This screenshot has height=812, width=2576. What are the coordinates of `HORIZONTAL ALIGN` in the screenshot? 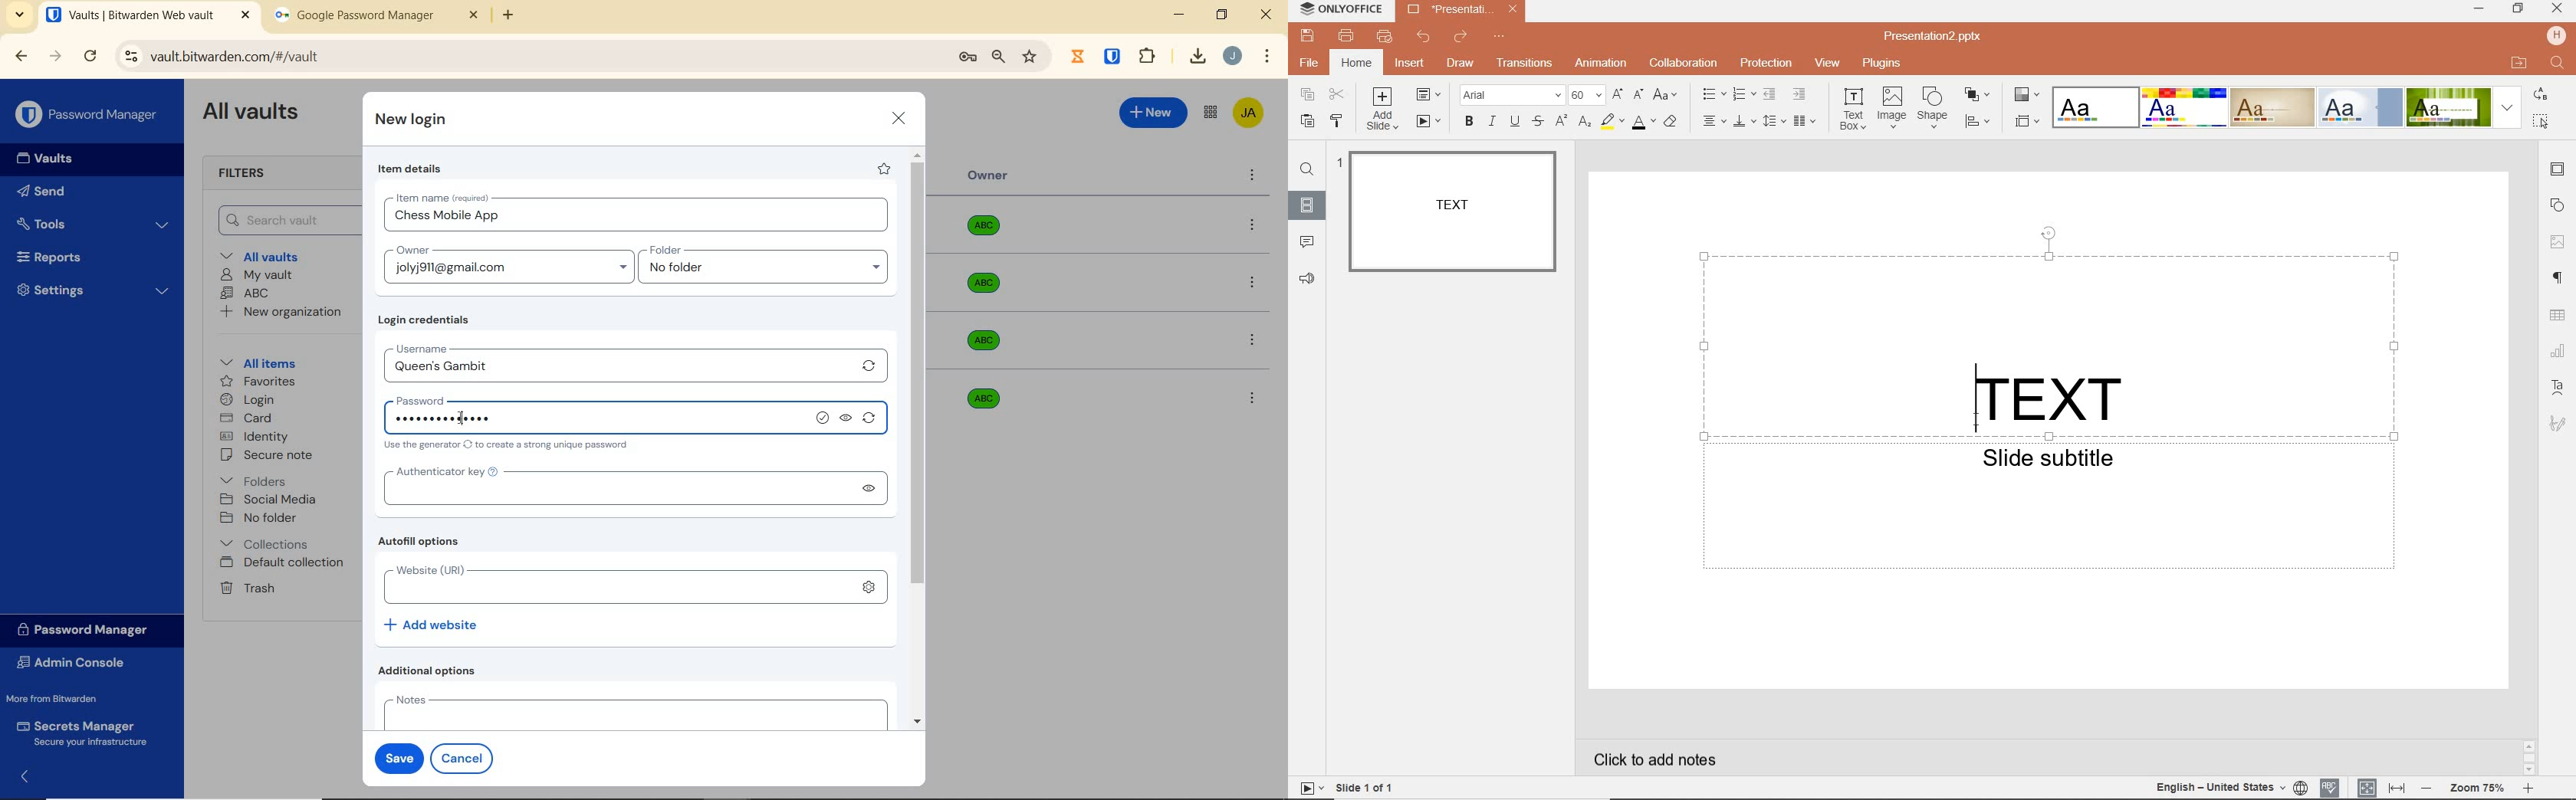 It's located at (1714, 122).